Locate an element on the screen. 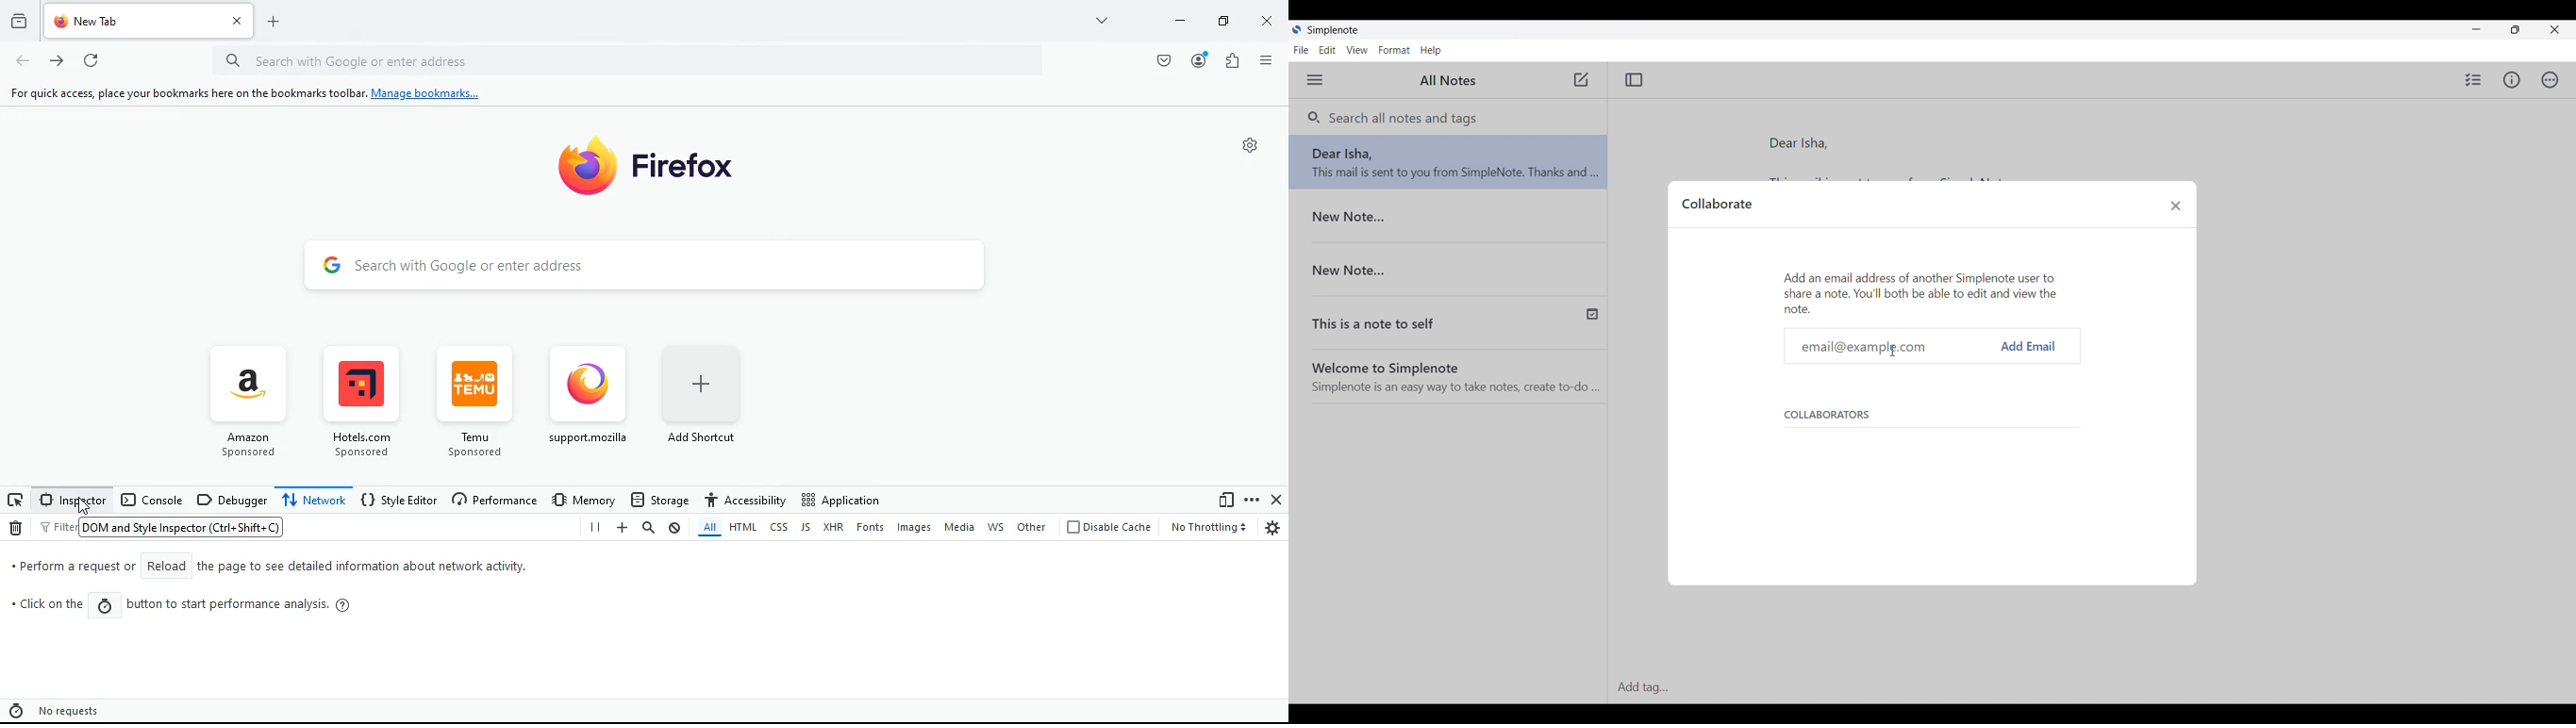 The image size is (2576, 728). Maximize is located at coordinates (2515, 29).